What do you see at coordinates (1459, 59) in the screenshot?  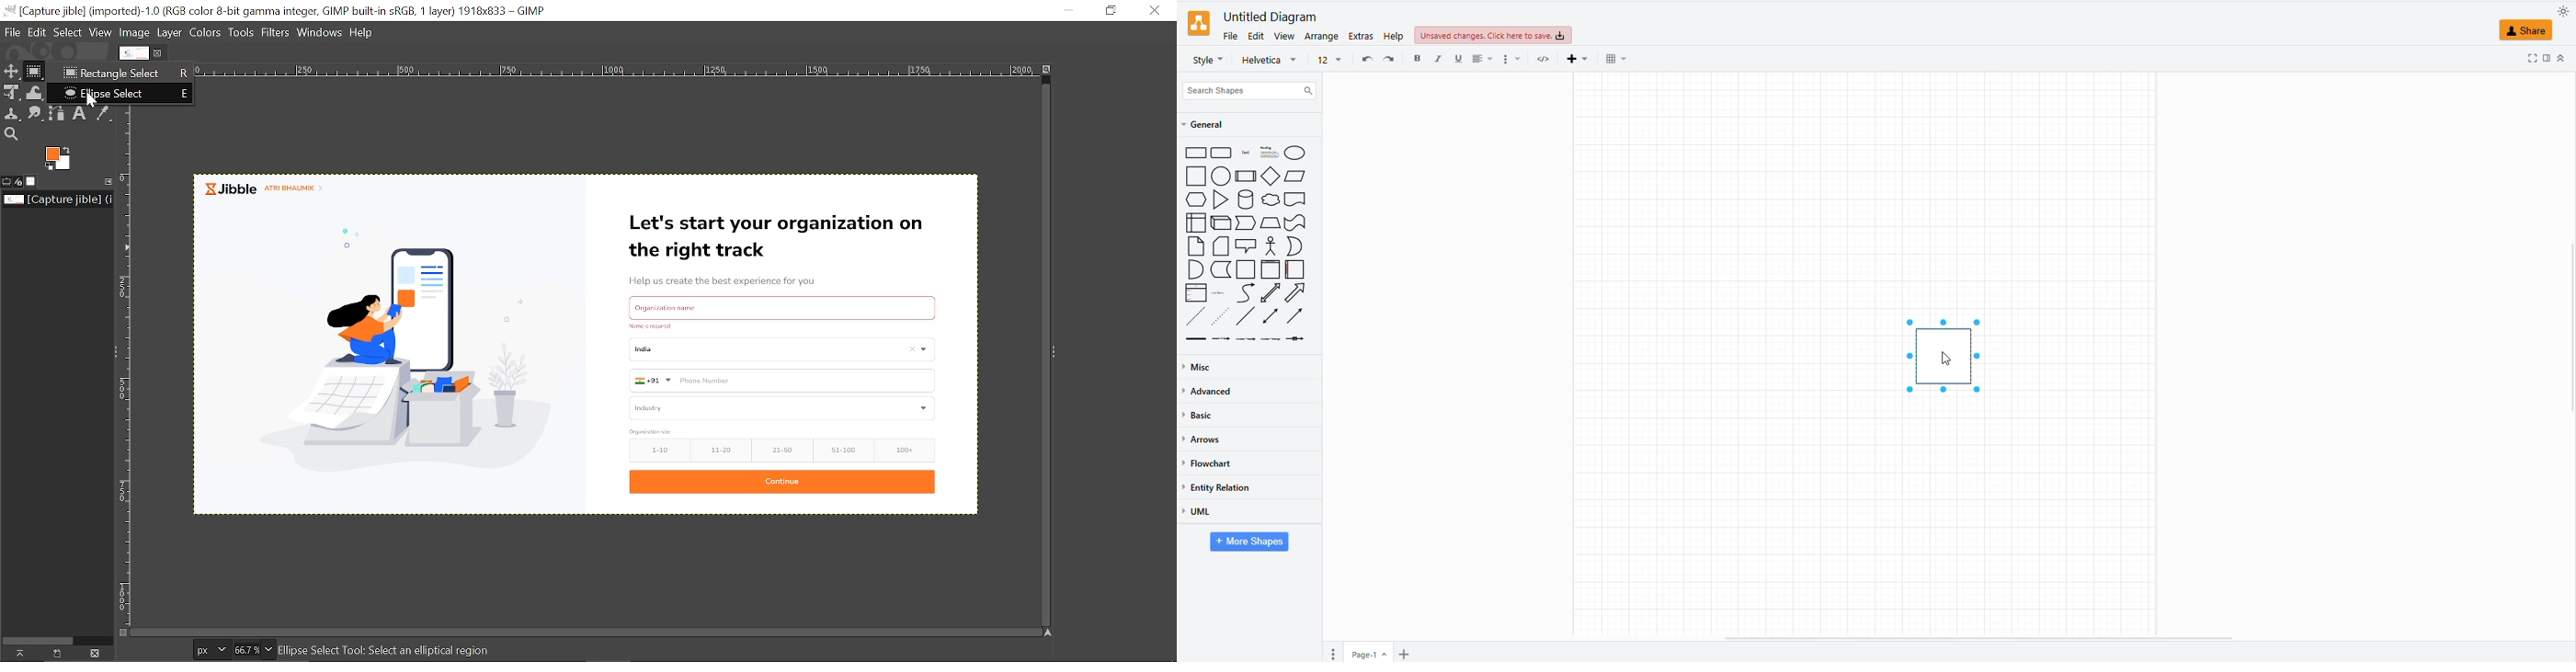 I see `underline` at bounding box center [1459, 59].